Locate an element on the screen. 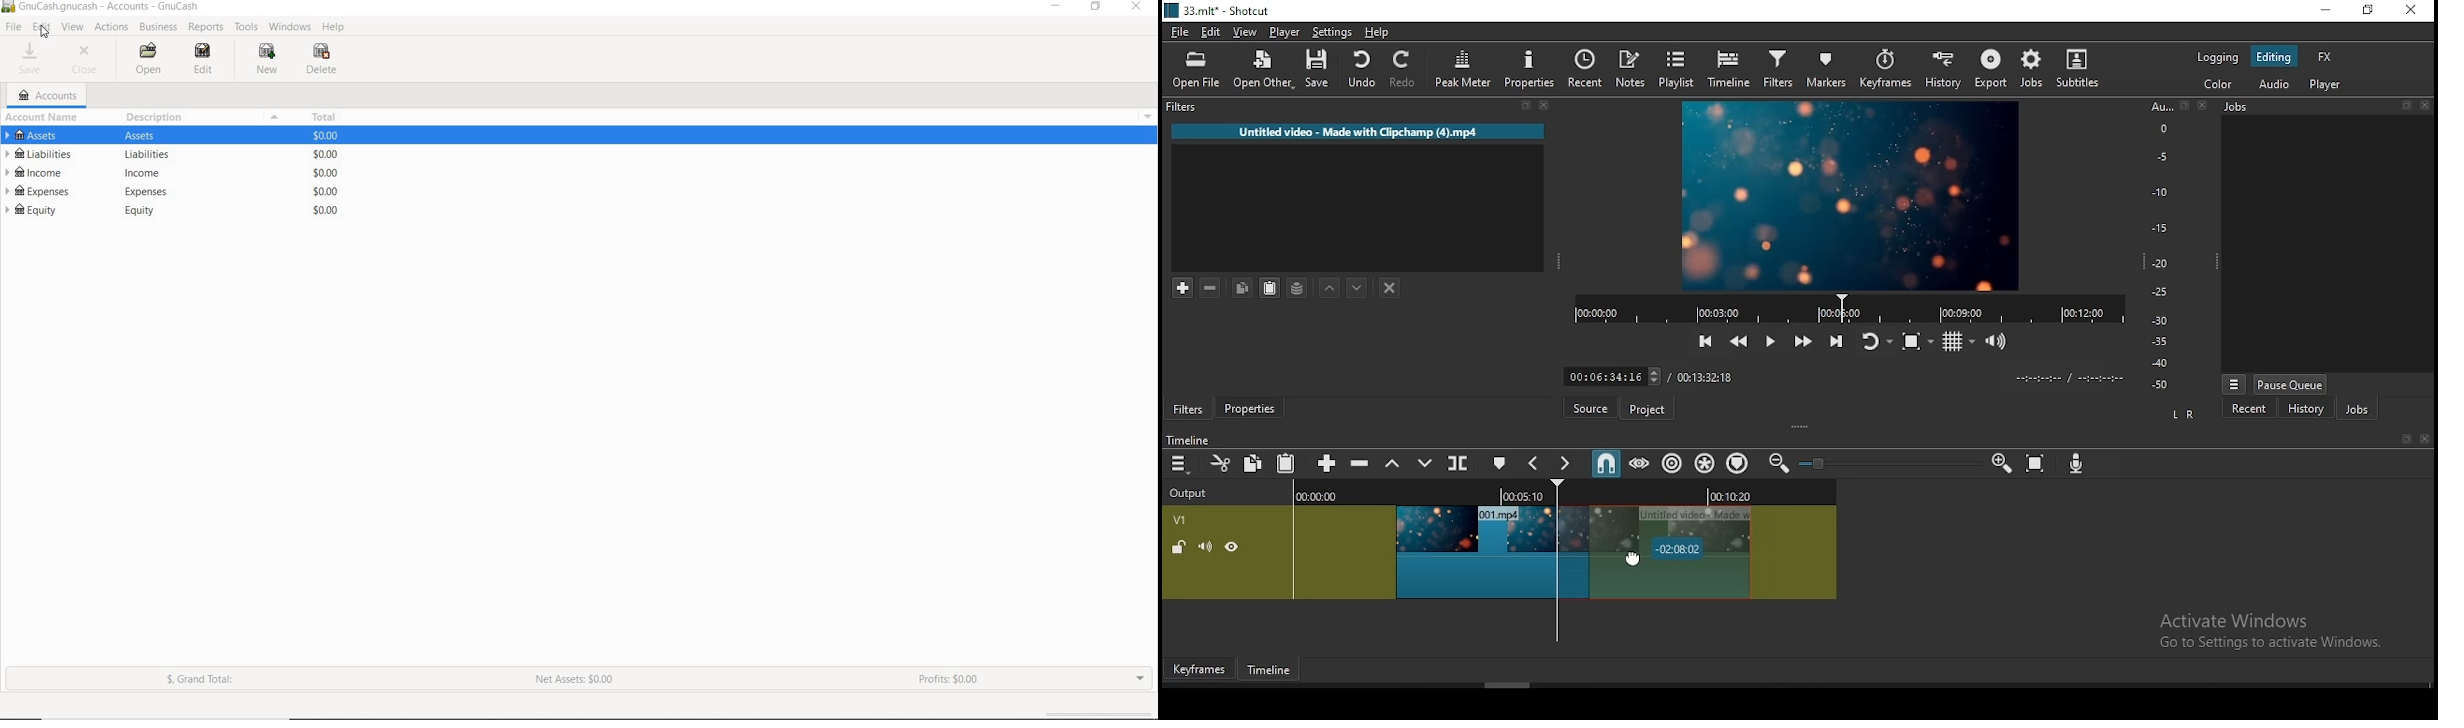  timer is located at coordinates (1844, 308).